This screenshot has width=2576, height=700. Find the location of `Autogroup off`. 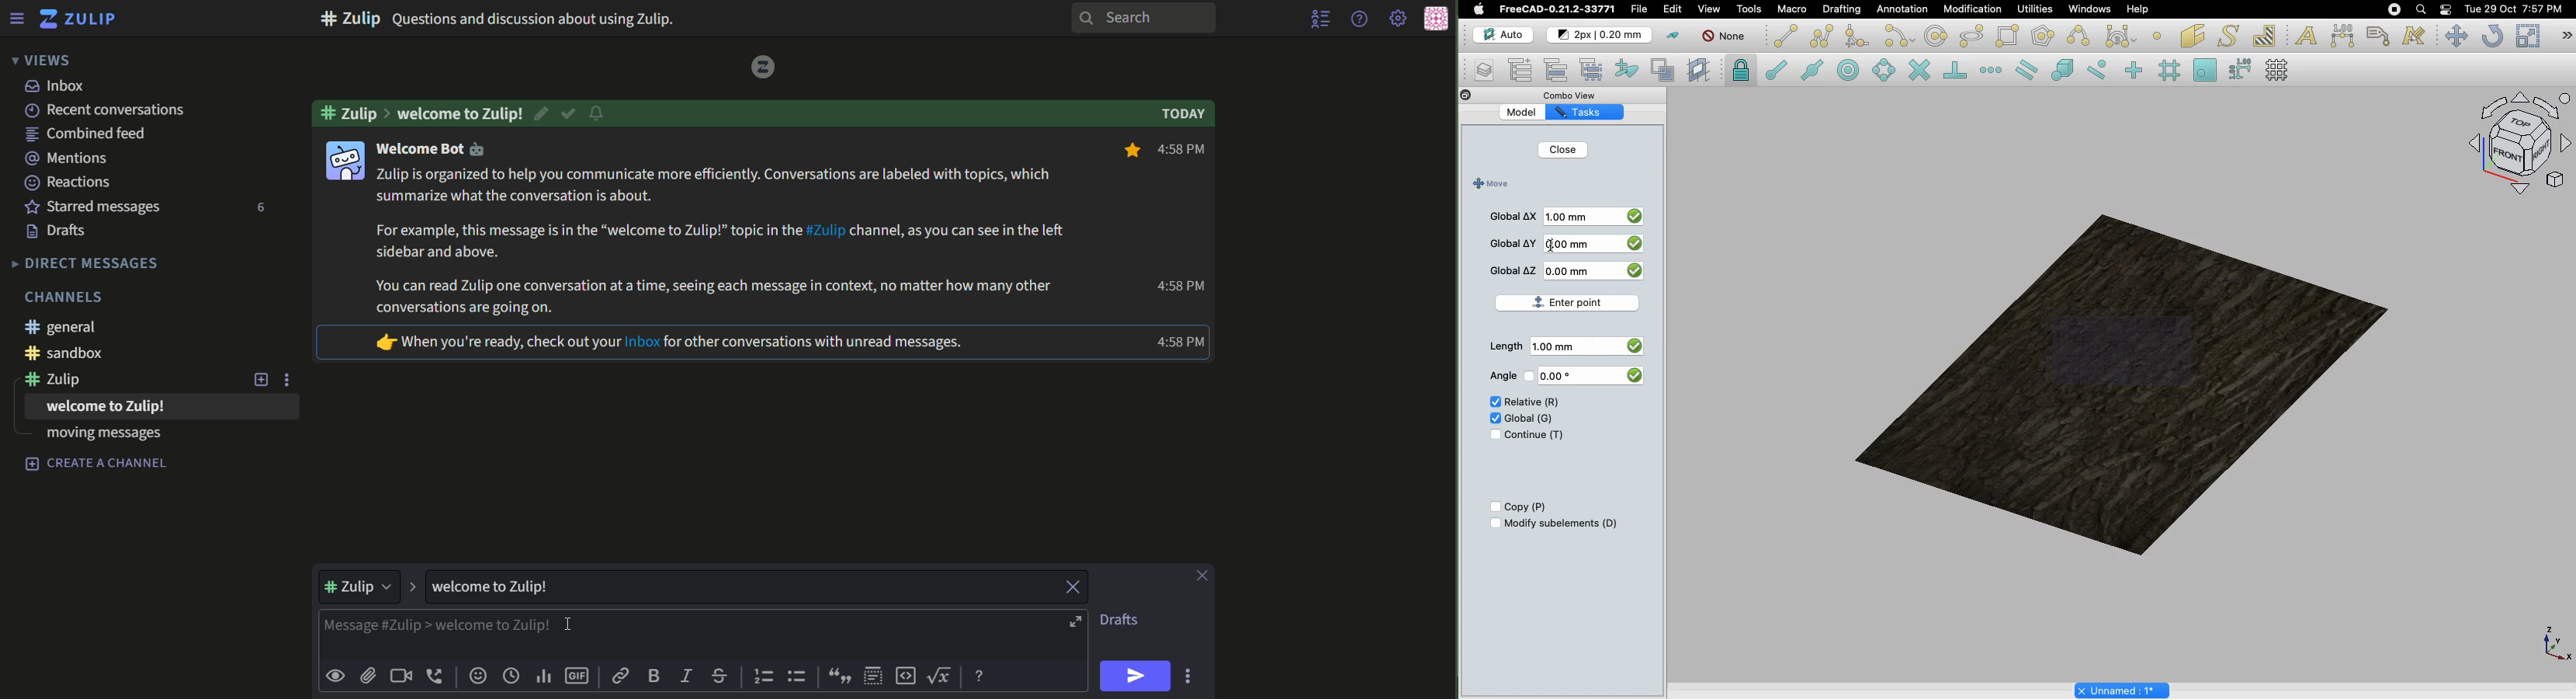

Autogroup off is located at coordinates (1726, 37).